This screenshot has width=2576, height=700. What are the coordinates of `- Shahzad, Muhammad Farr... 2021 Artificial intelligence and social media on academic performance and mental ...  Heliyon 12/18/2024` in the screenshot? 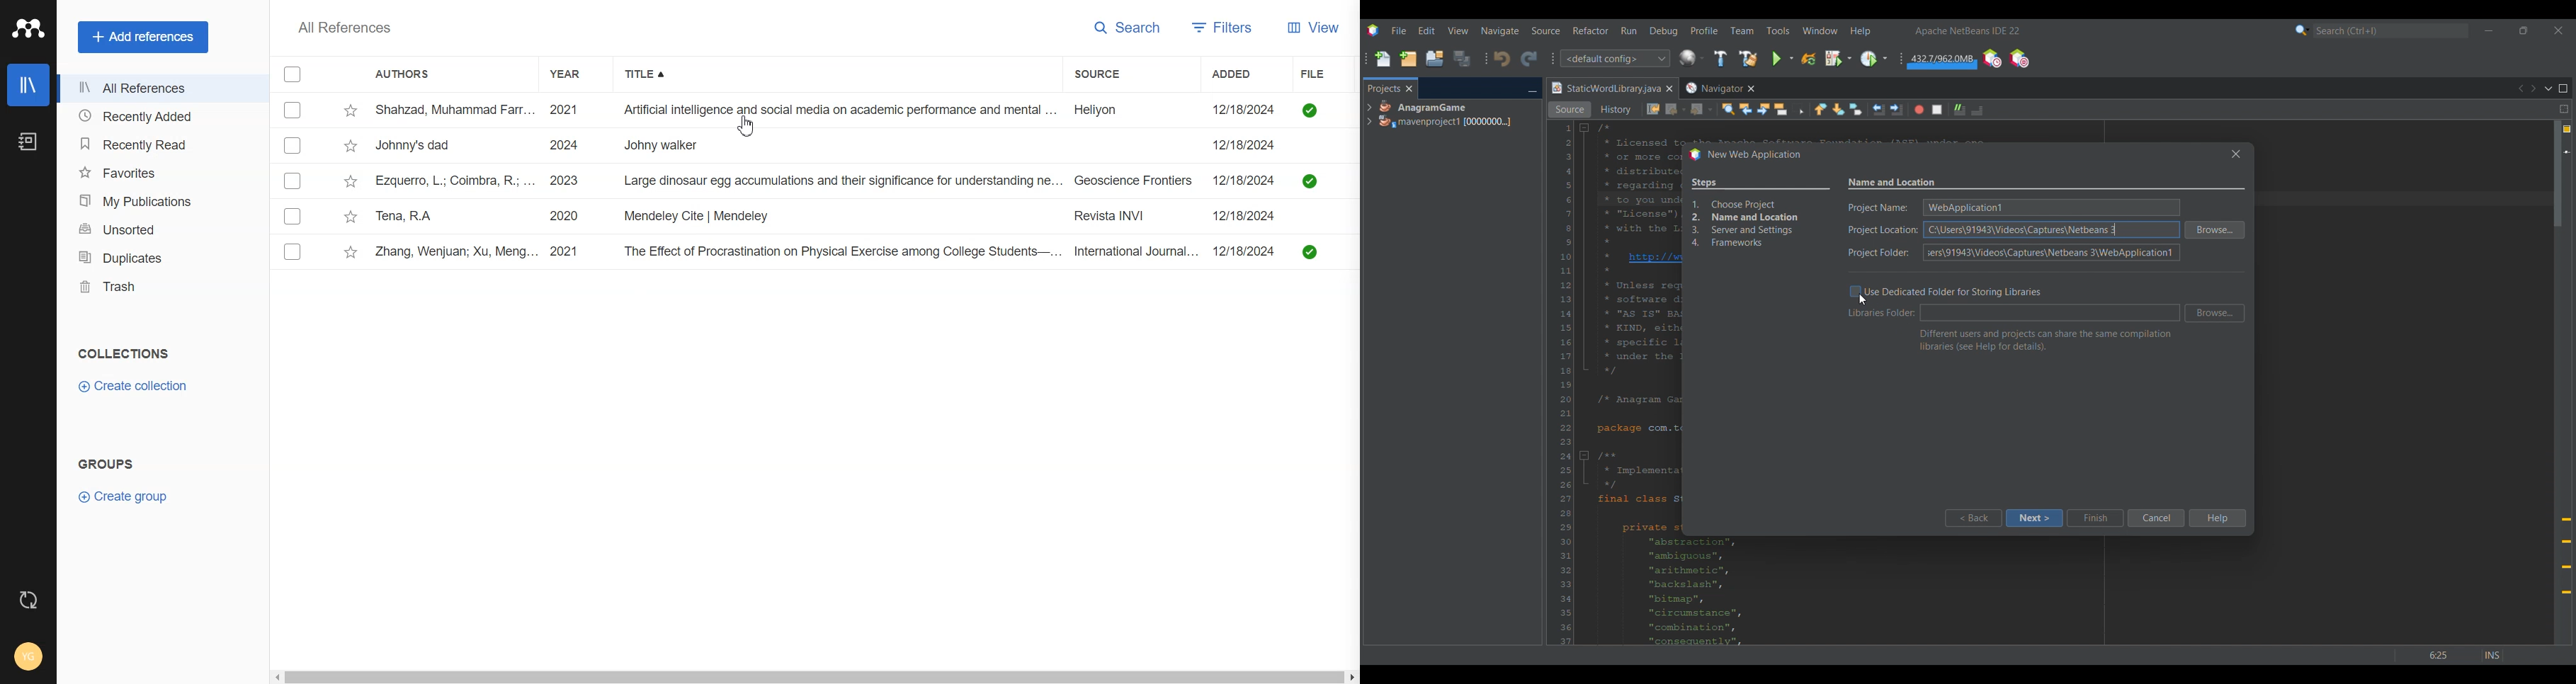 It's located at (828, 110).